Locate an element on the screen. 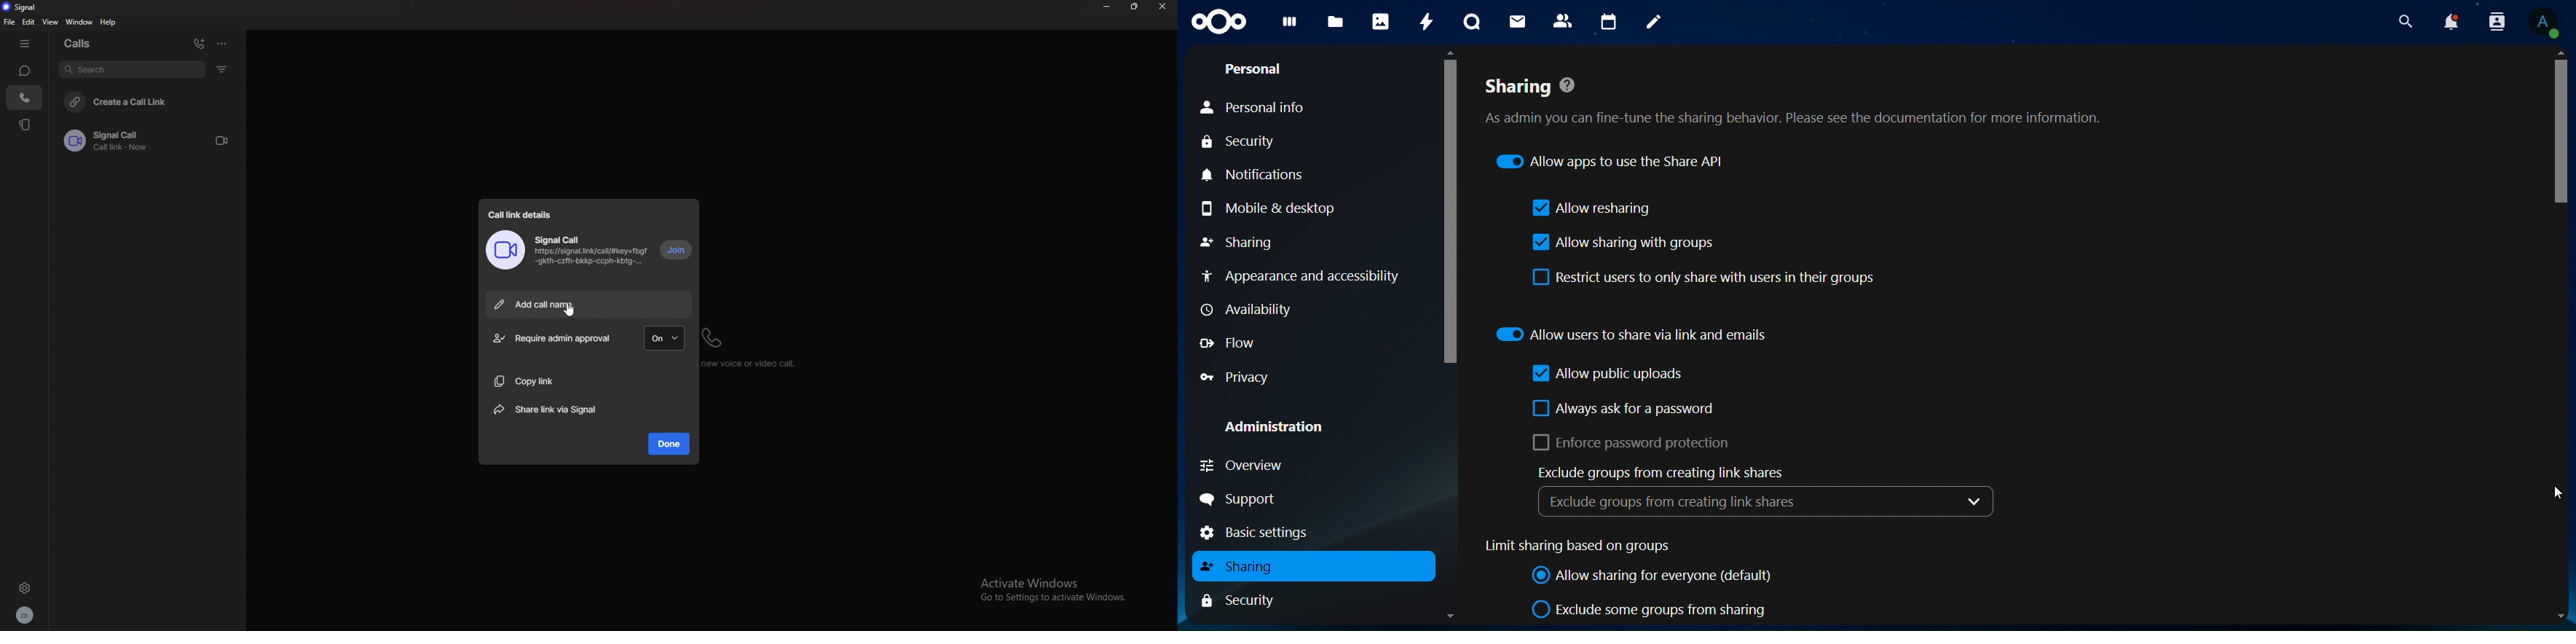 The height and width of the screenshot is (644, 2576). hide tab is located at coordinates (25, 44).